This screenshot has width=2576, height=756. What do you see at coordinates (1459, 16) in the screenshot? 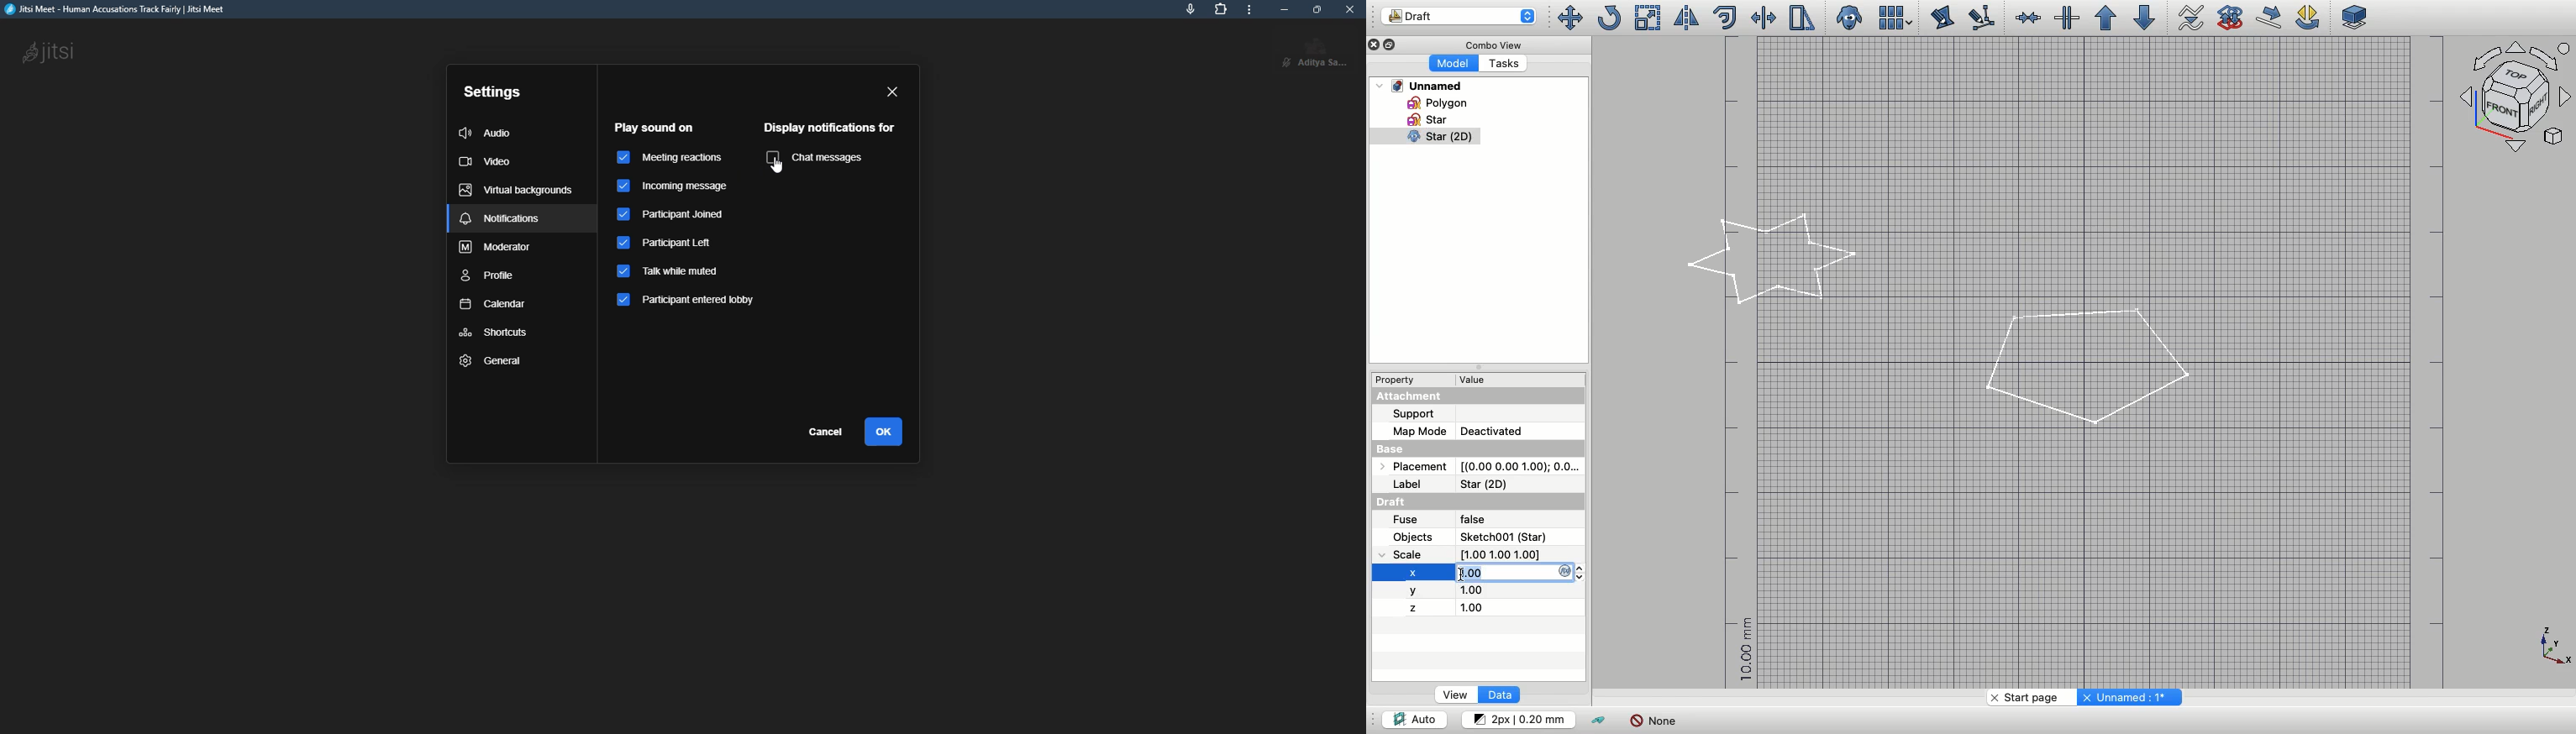
I see `Draft` at bounding box center [1459, 16].